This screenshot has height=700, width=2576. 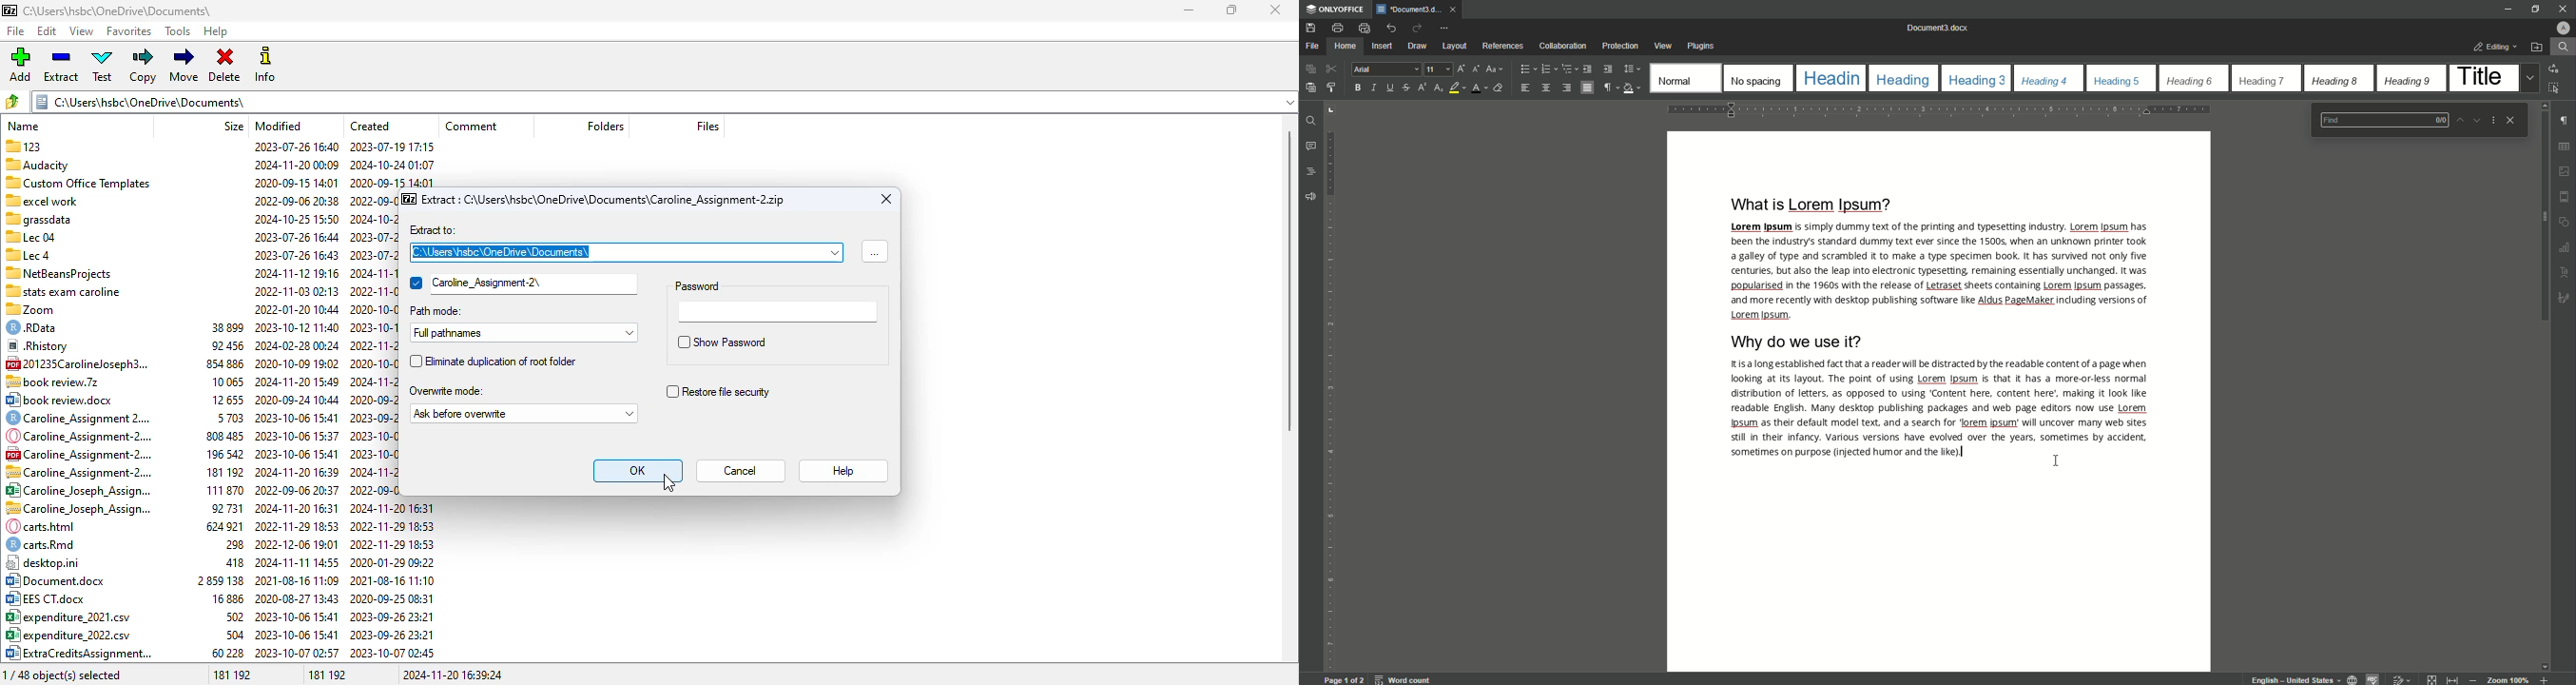 What do you see at coordinates (2567, 246) in the screenshot?
I see `Graphs` at bounding box center [2567, 246].